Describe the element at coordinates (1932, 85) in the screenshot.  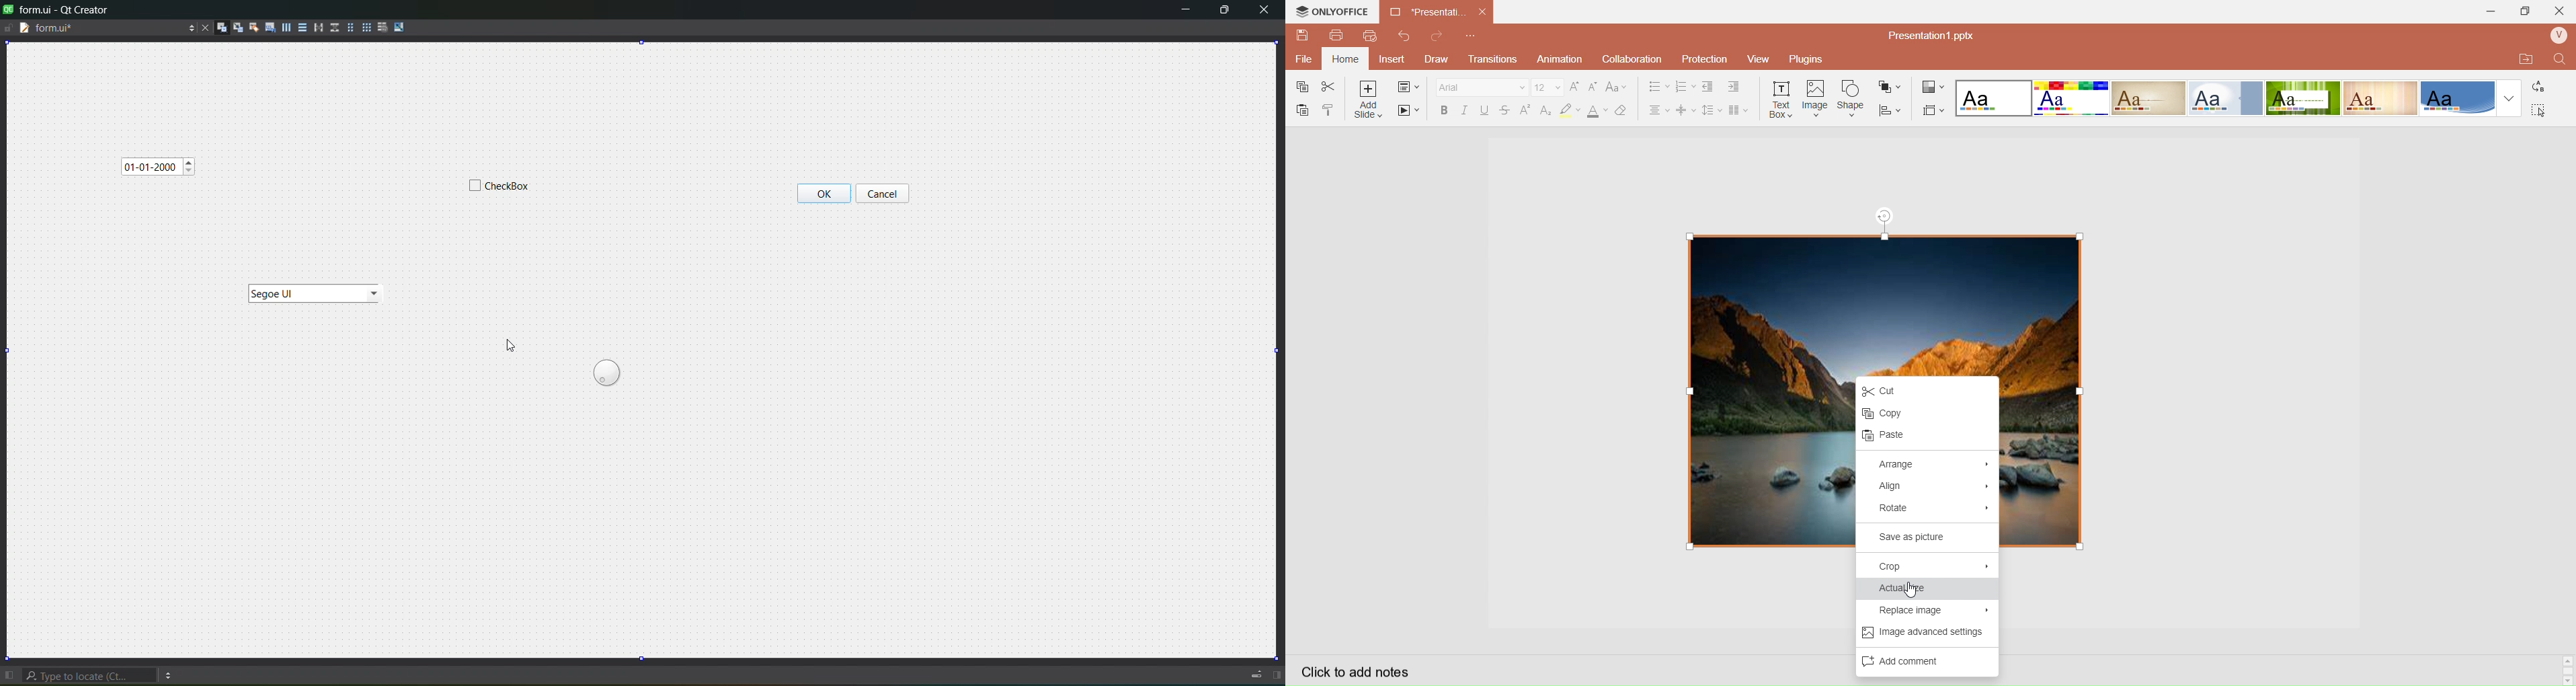
I see `Change Color Theme` at that location.